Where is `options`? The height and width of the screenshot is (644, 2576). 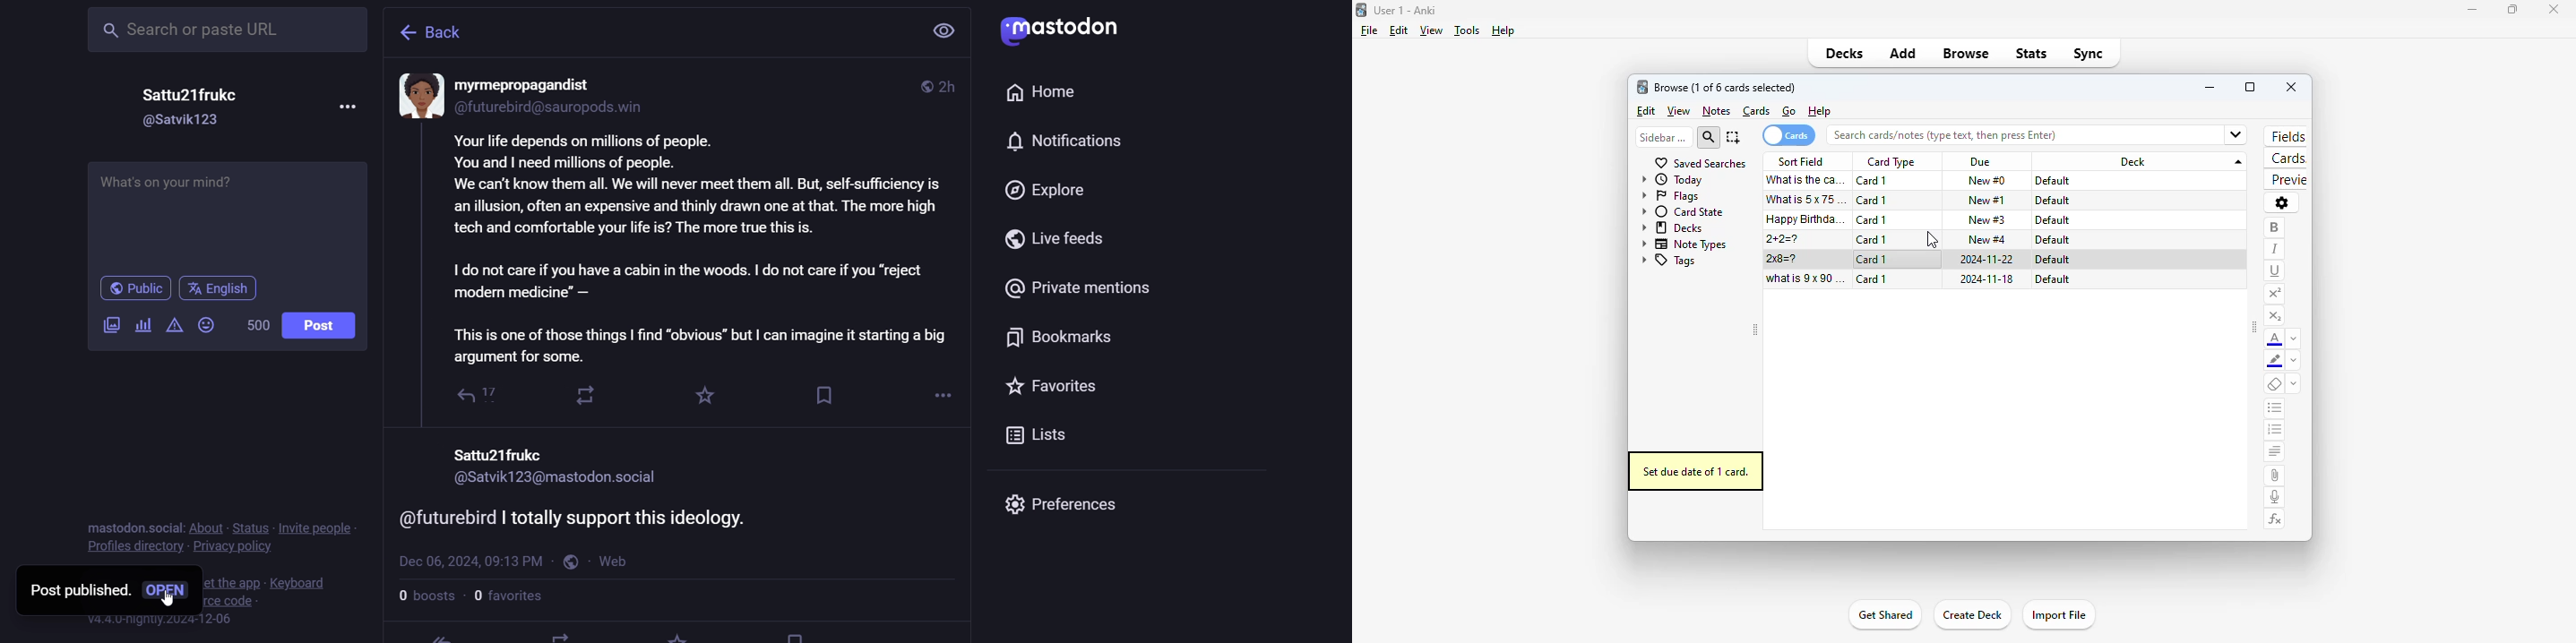
options is located at coordinates (2281, 202).